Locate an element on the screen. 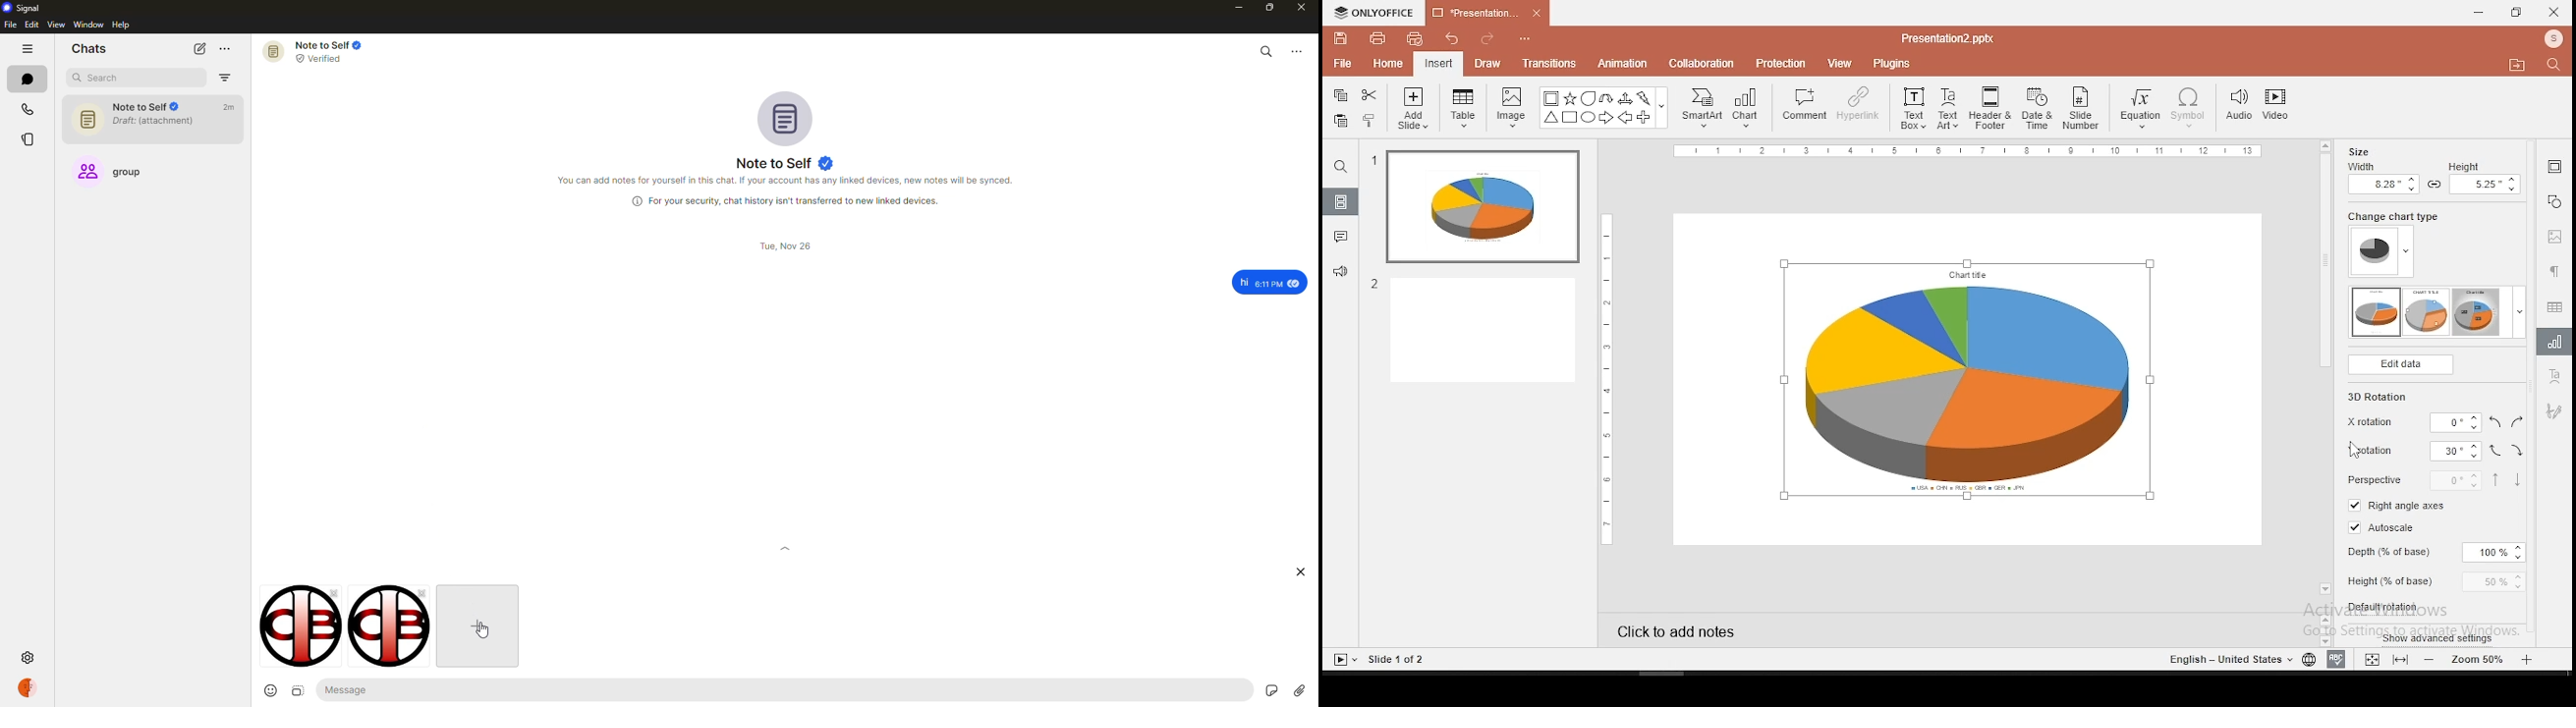 This screenshot has height=728, width=2576. edit data is located at coordinates (2400, 366).